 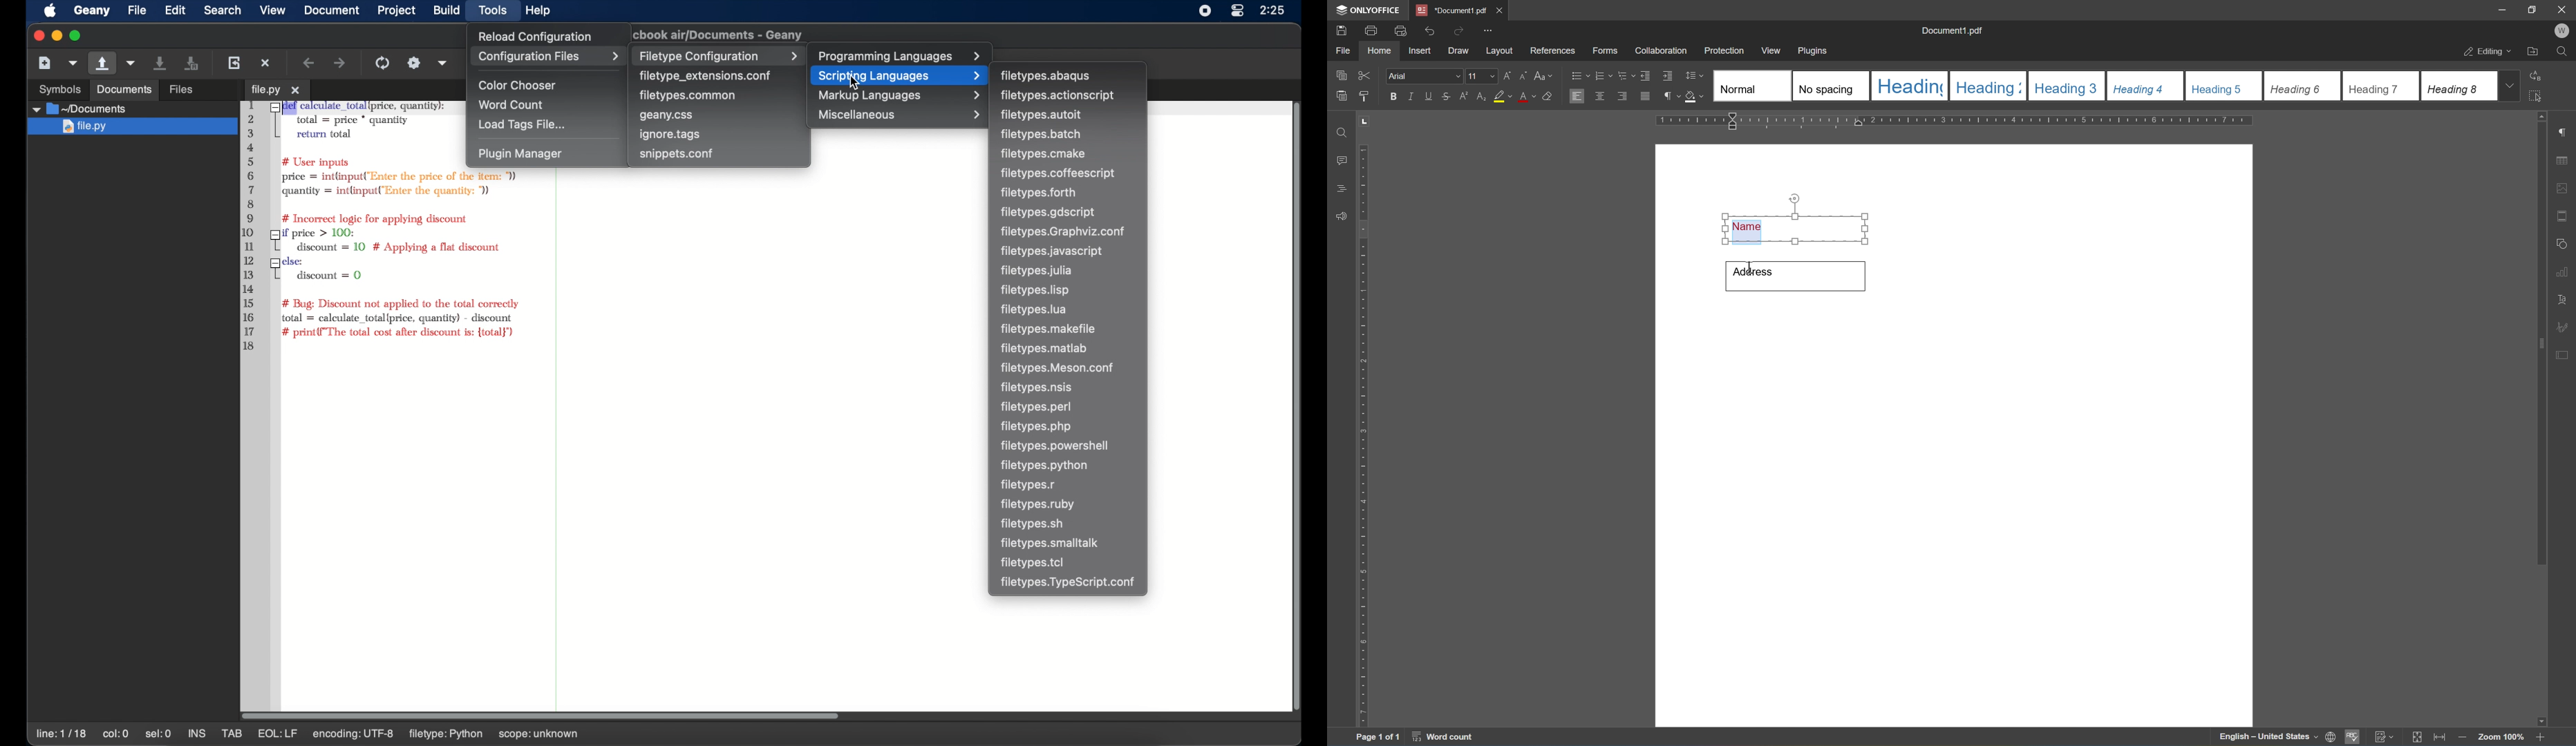 What do you see at coordinates (2385, 737) in the screenshot?
I see `track changes` at bounding box center [2385, 737].